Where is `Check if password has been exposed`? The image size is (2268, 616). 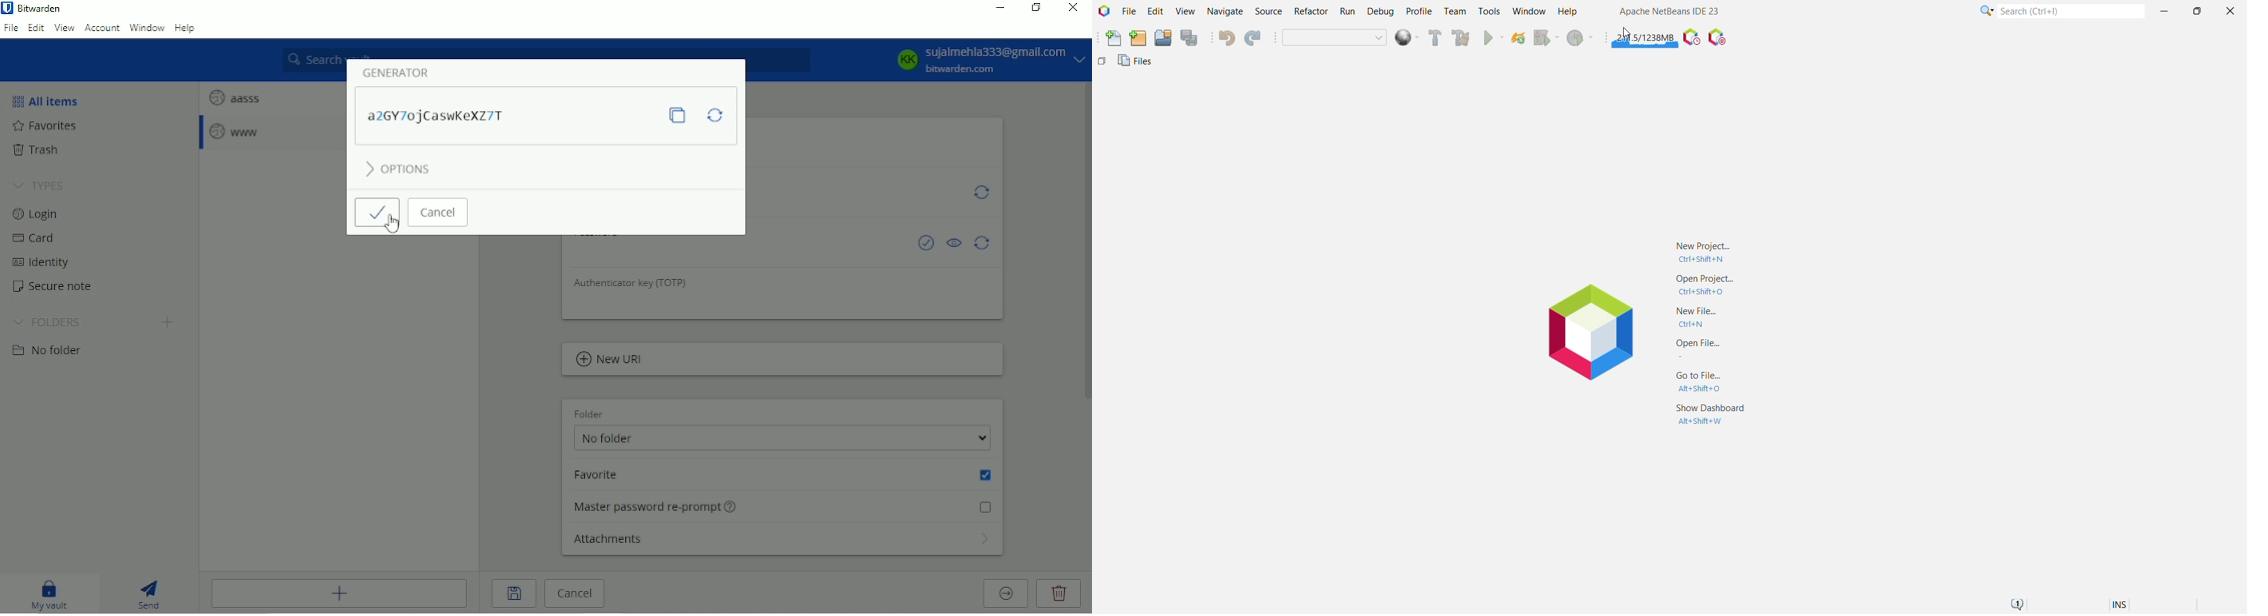
Check if password has been exposed is located at coordinates (925, 243).